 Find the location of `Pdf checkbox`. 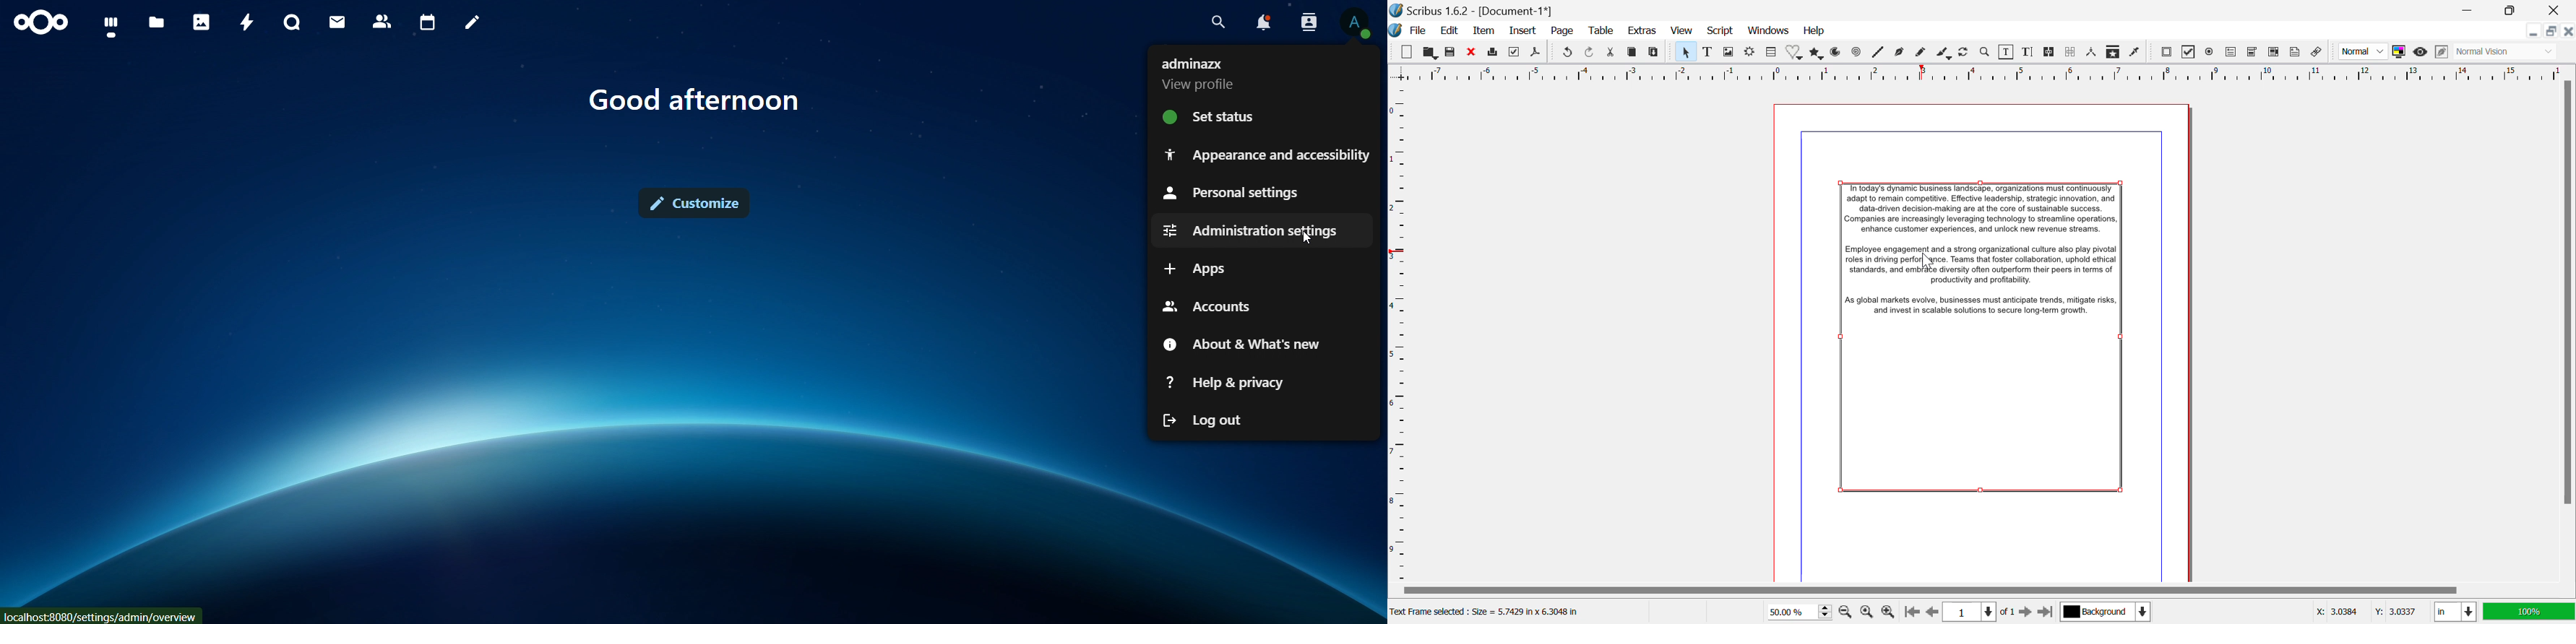

Pdf checkbox is located at coordinates (2189, 52).